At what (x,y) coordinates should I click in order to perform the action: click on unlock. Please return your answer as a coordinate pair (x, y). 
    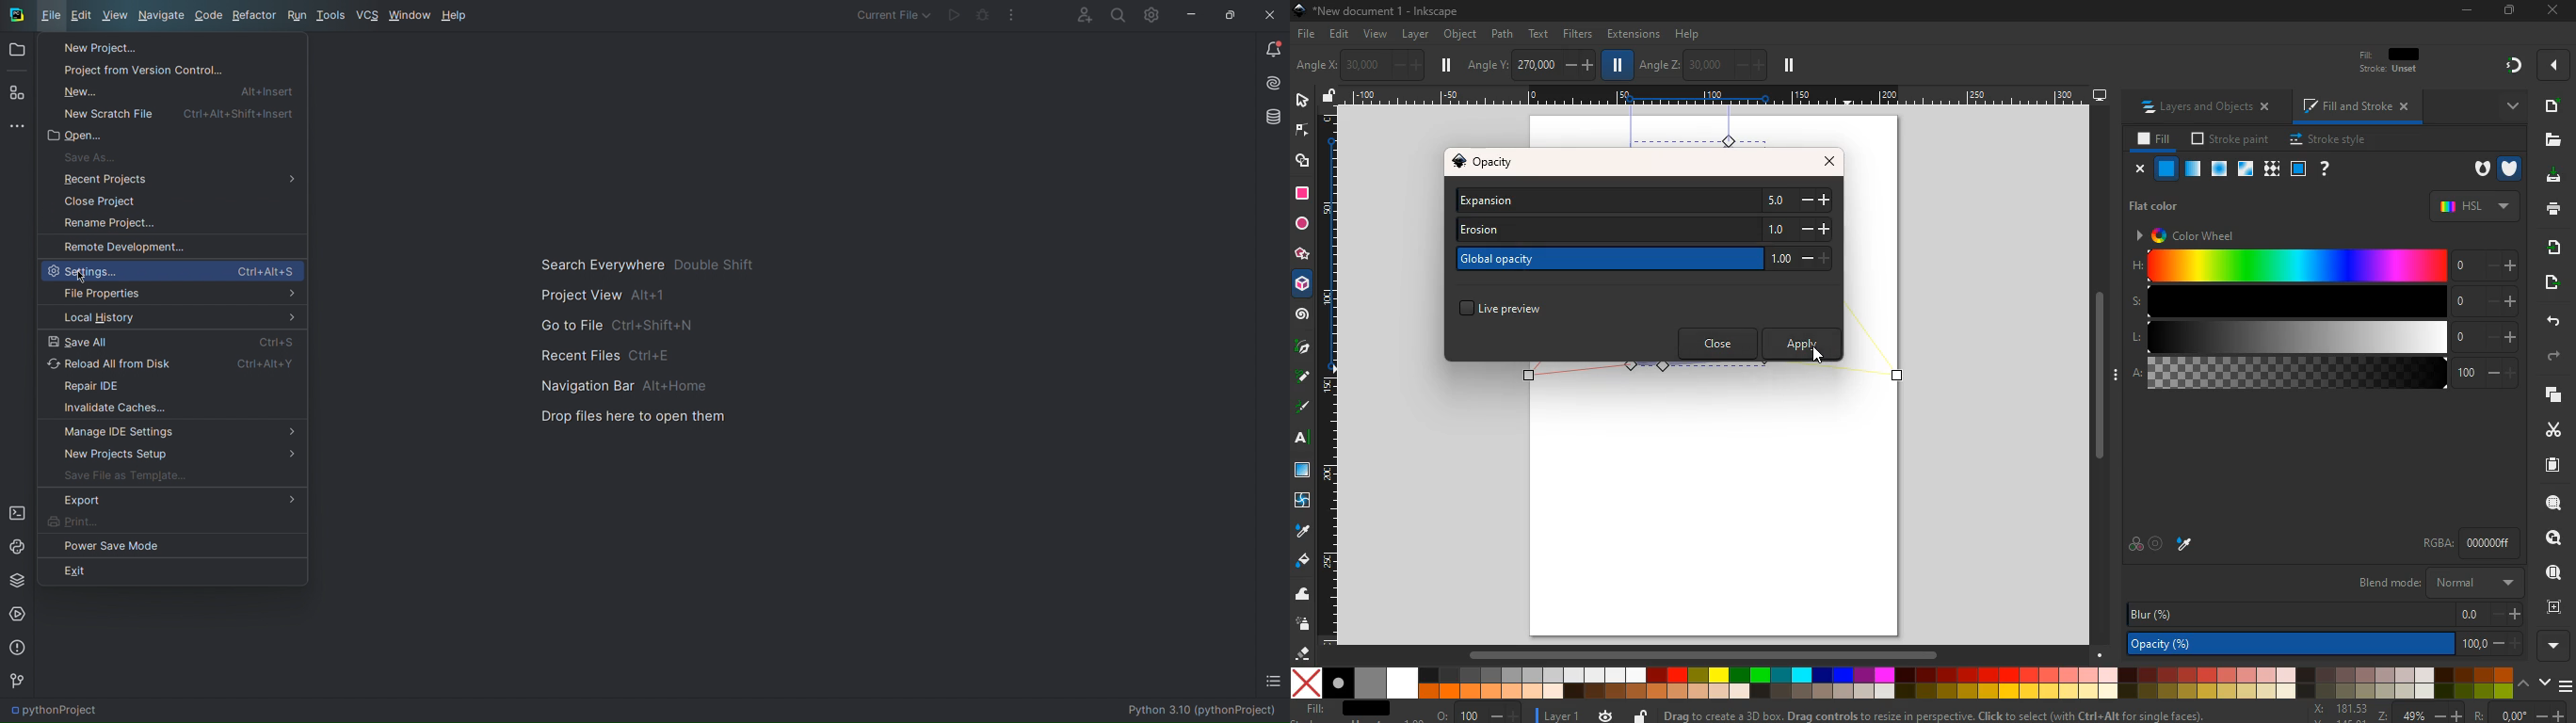
    Looking at the image, I should click on (1329, 97).